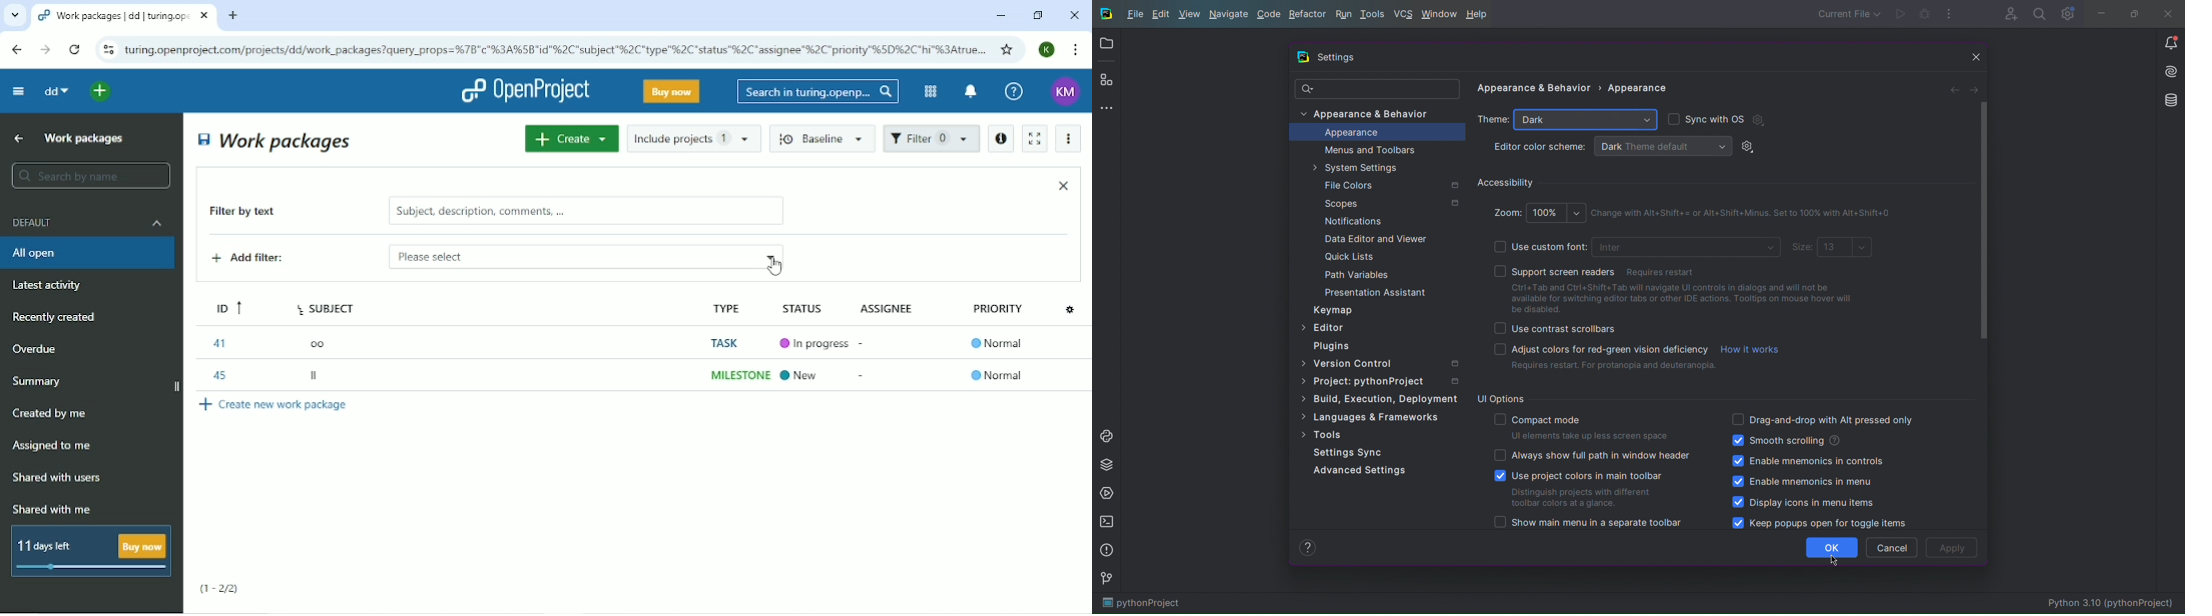  What do you see at coordinates (53, 414) in the screenshot?
I see `Created by me` at bounding box center [53, 414].